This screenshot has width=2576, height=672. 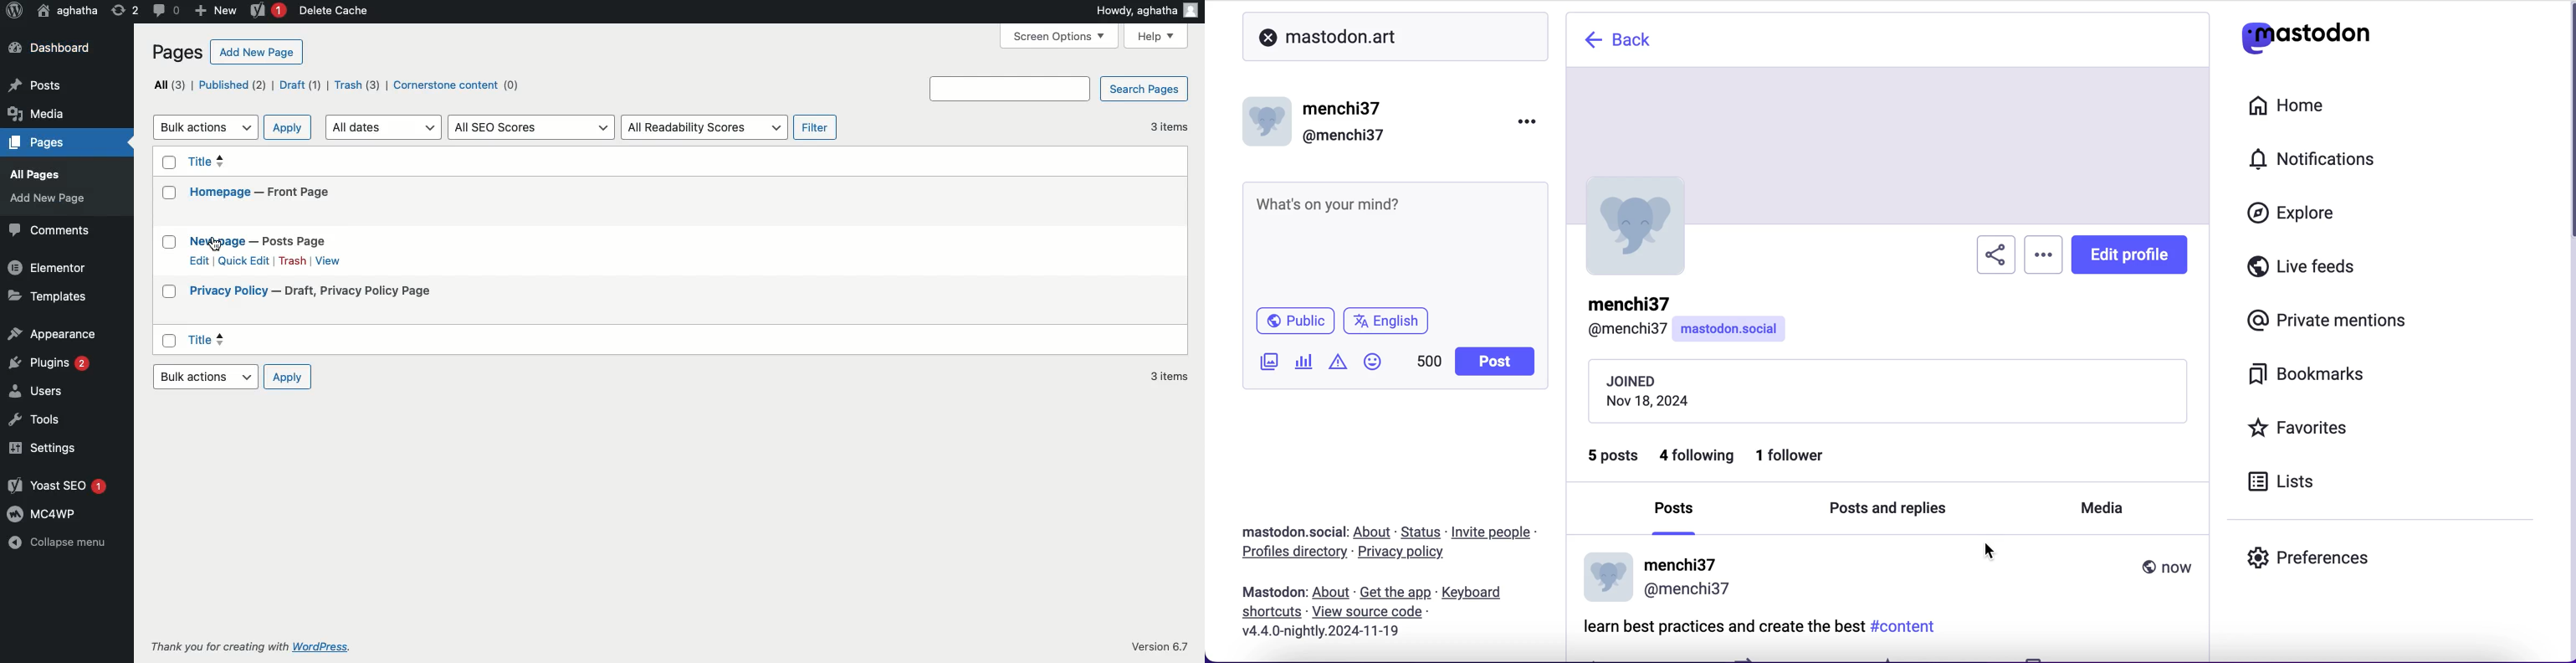 What do you see at coordinates (36, 115) in the screenshot?
I see `Media` at bounding box center [36, 115].